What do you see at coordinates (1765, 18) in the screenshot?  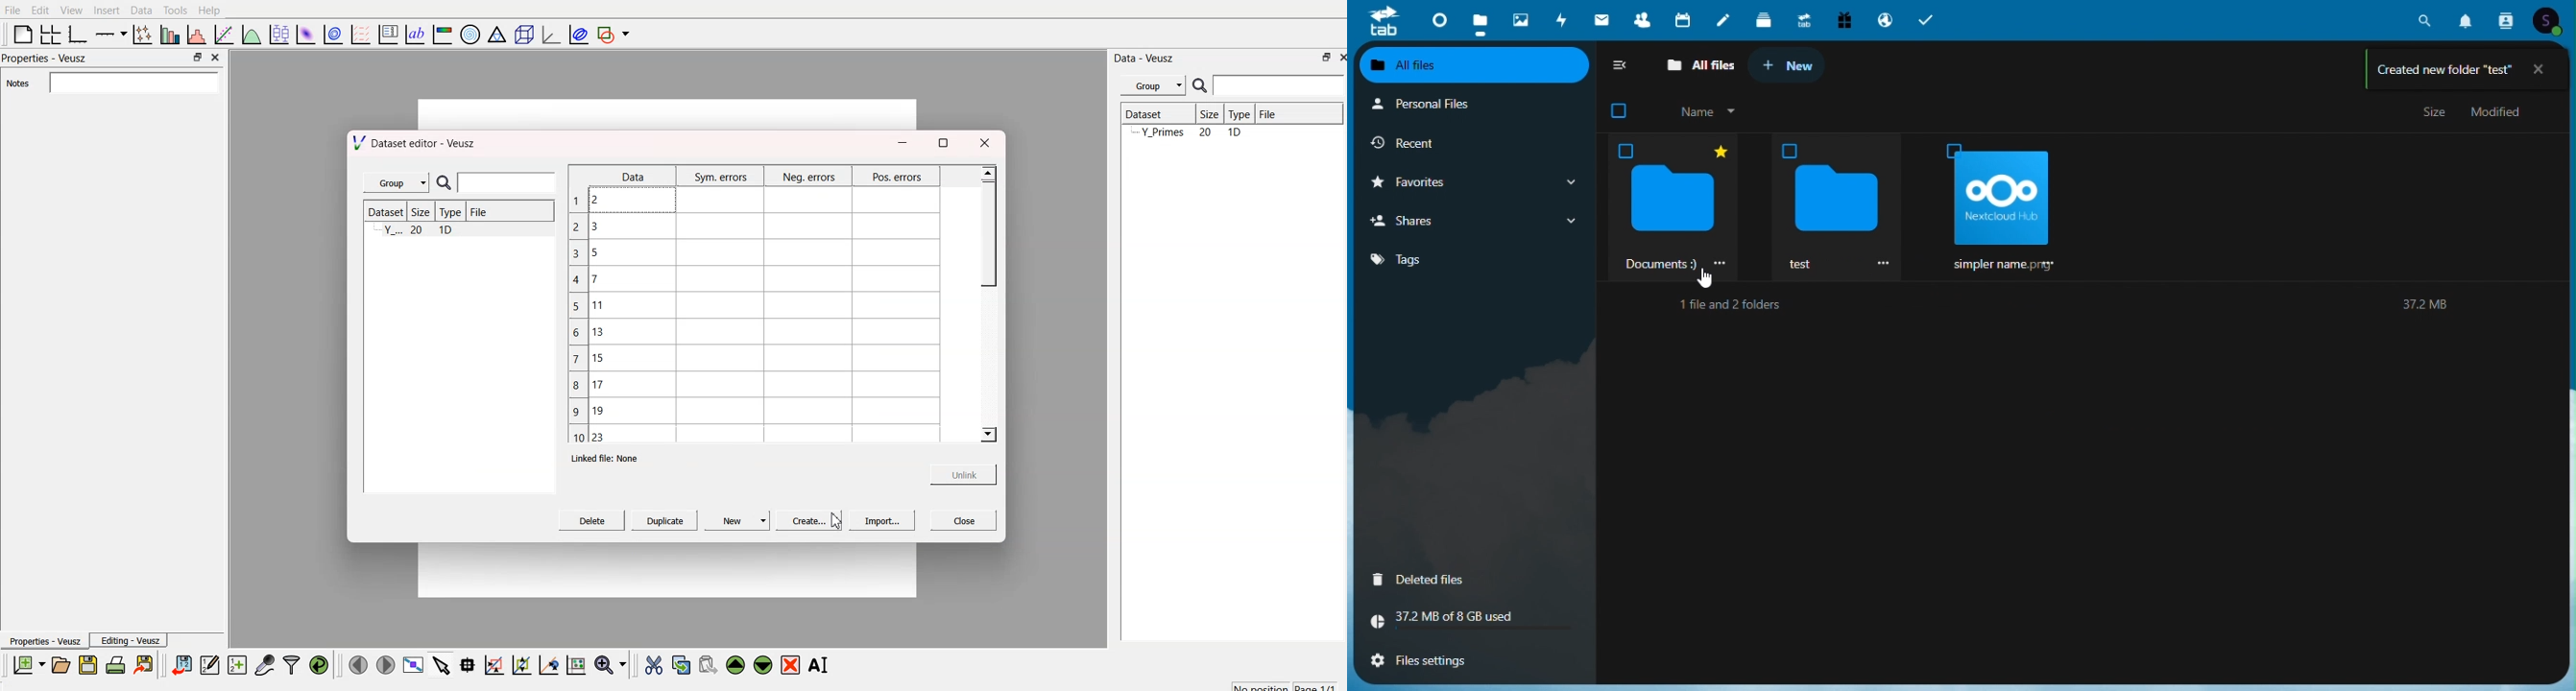 I see `deck` at bounding box center [1765, 18].